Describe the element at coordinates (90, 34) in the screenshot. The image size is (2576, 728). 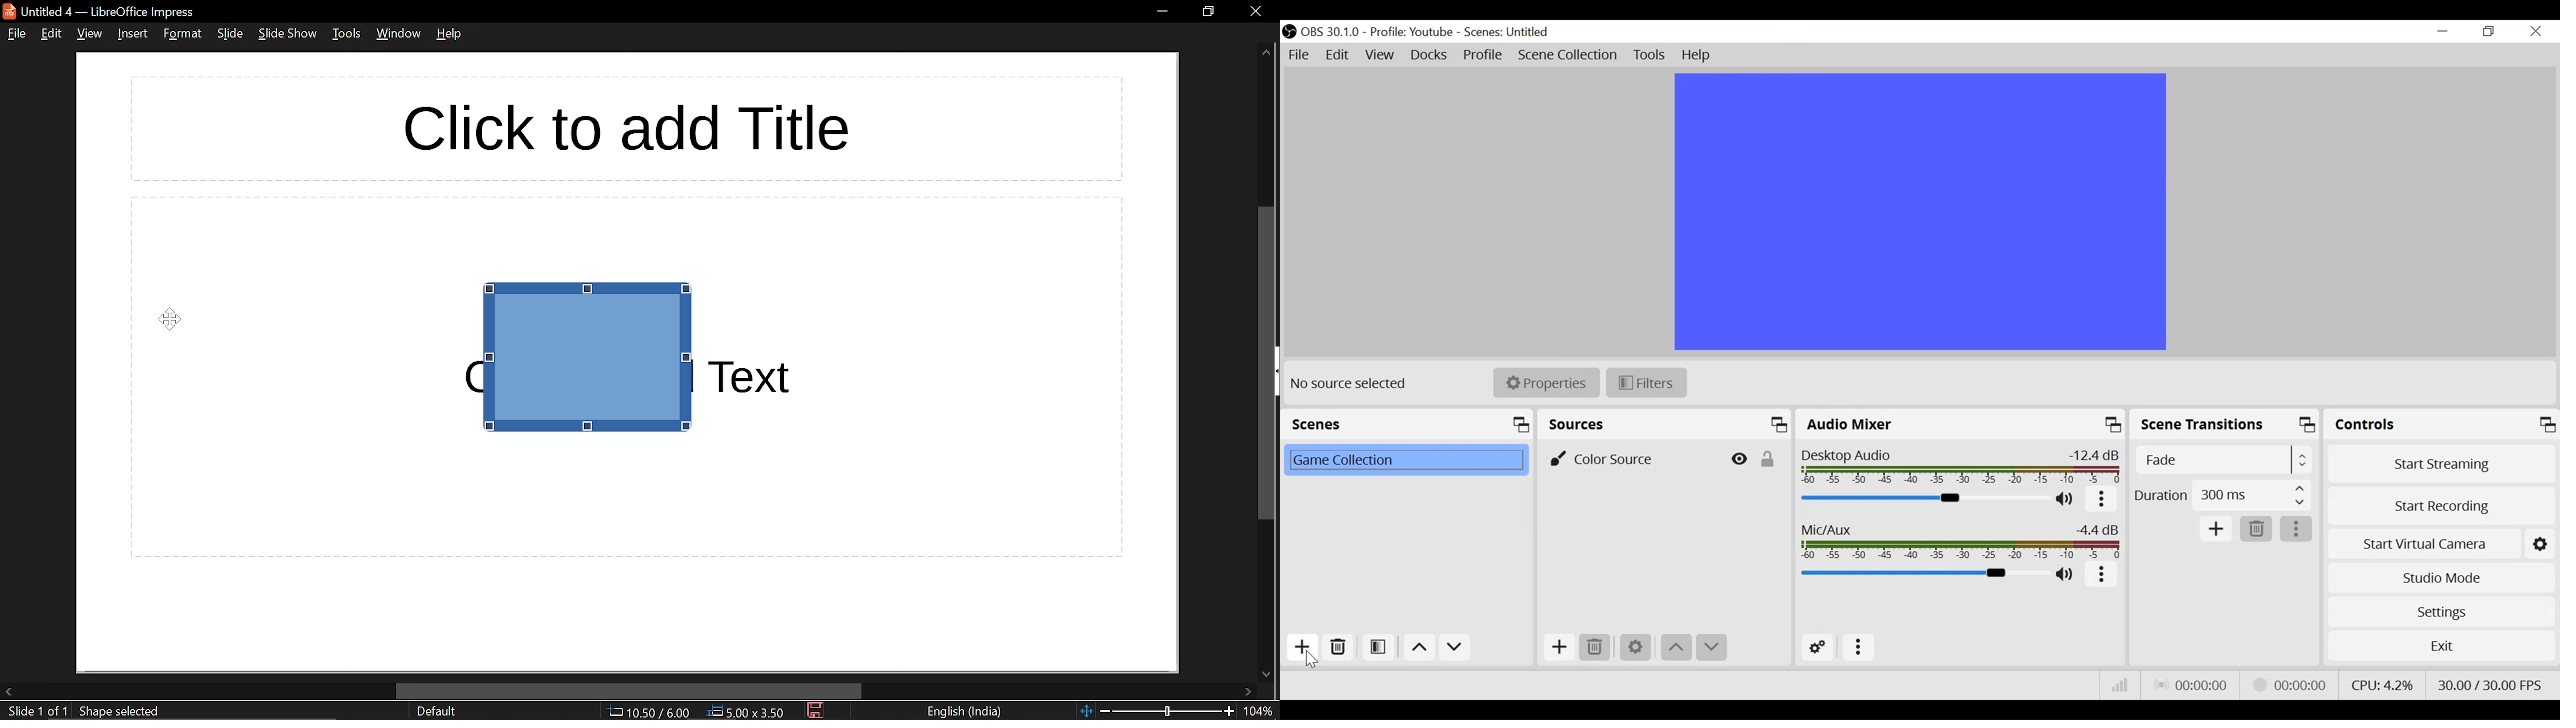
I see `view` at that location.